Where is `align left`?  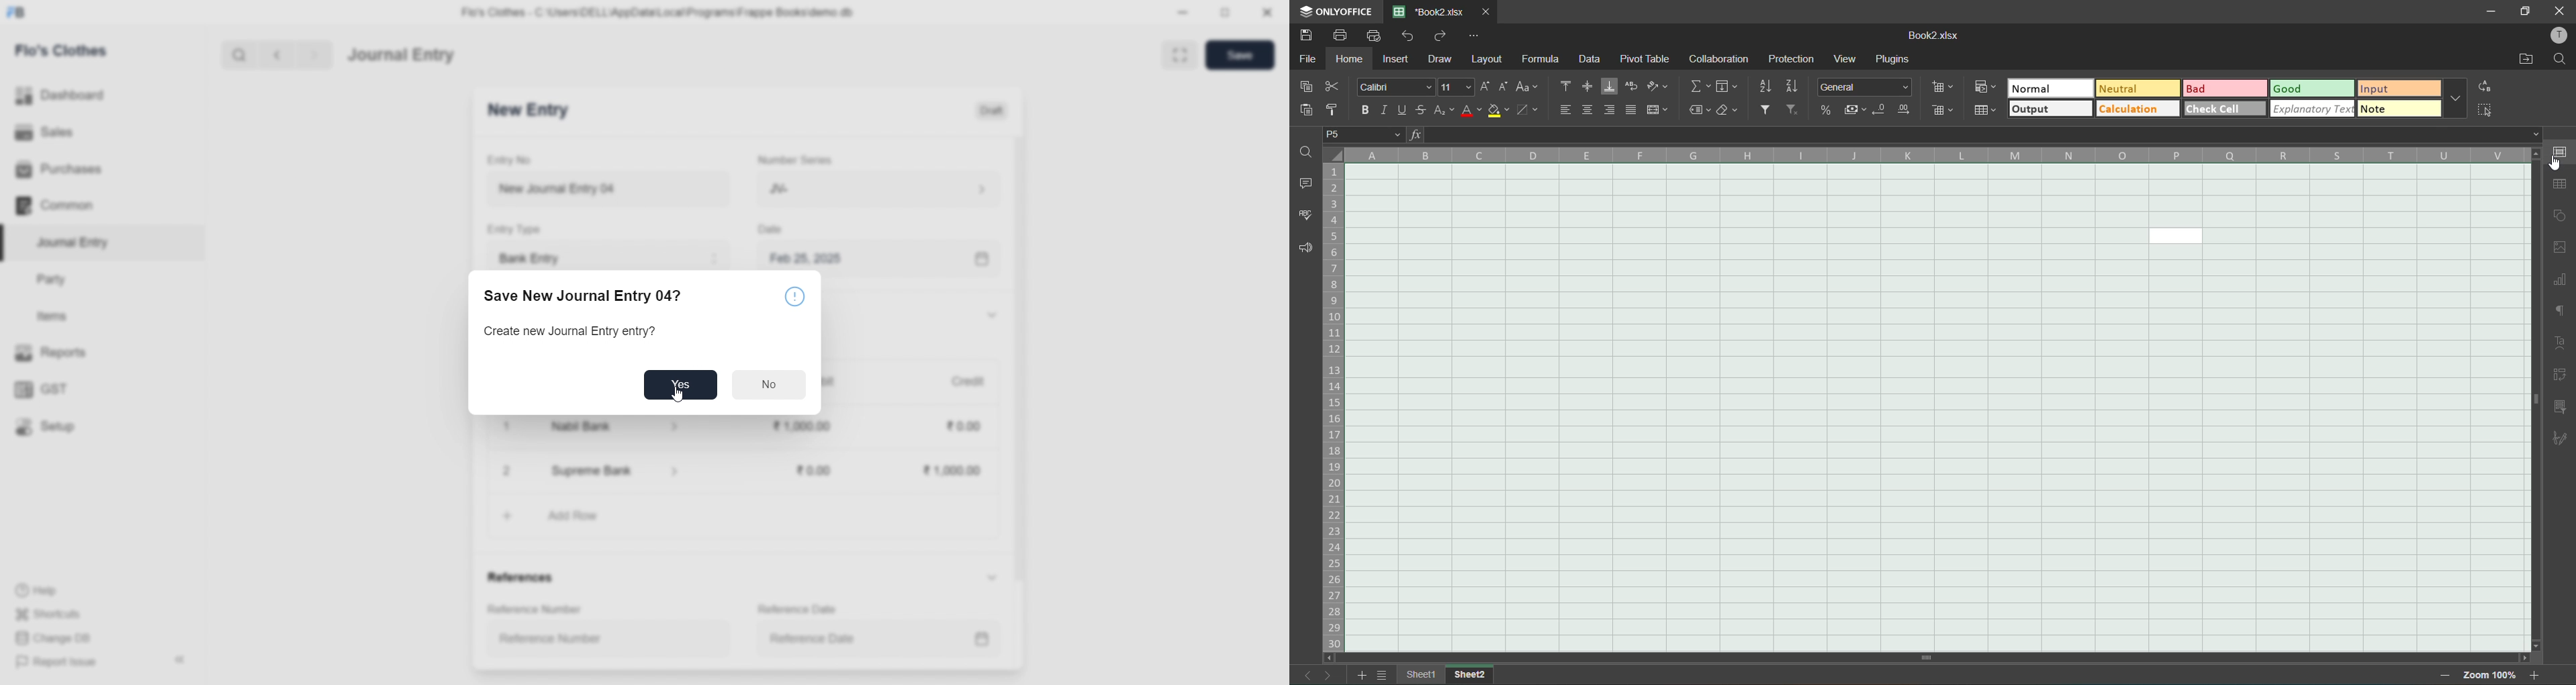 align left is located at coordinates (1563, 113).